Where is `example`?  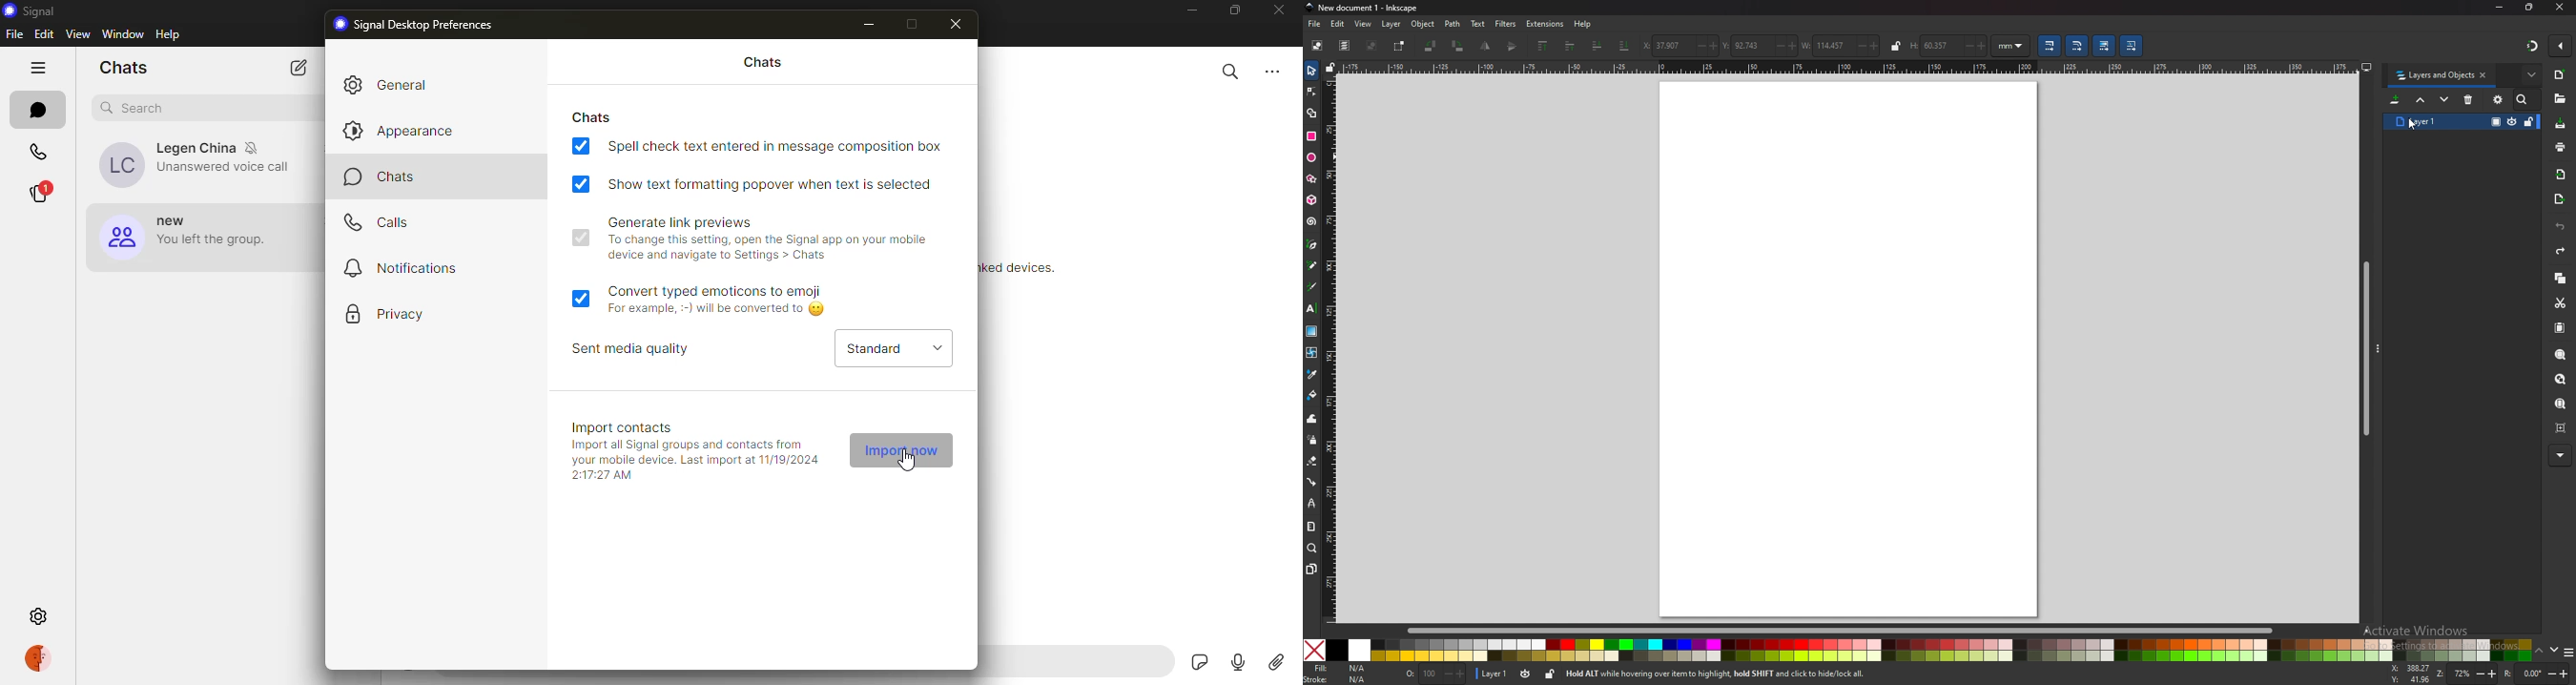
example is located at coordinates (722, 310).